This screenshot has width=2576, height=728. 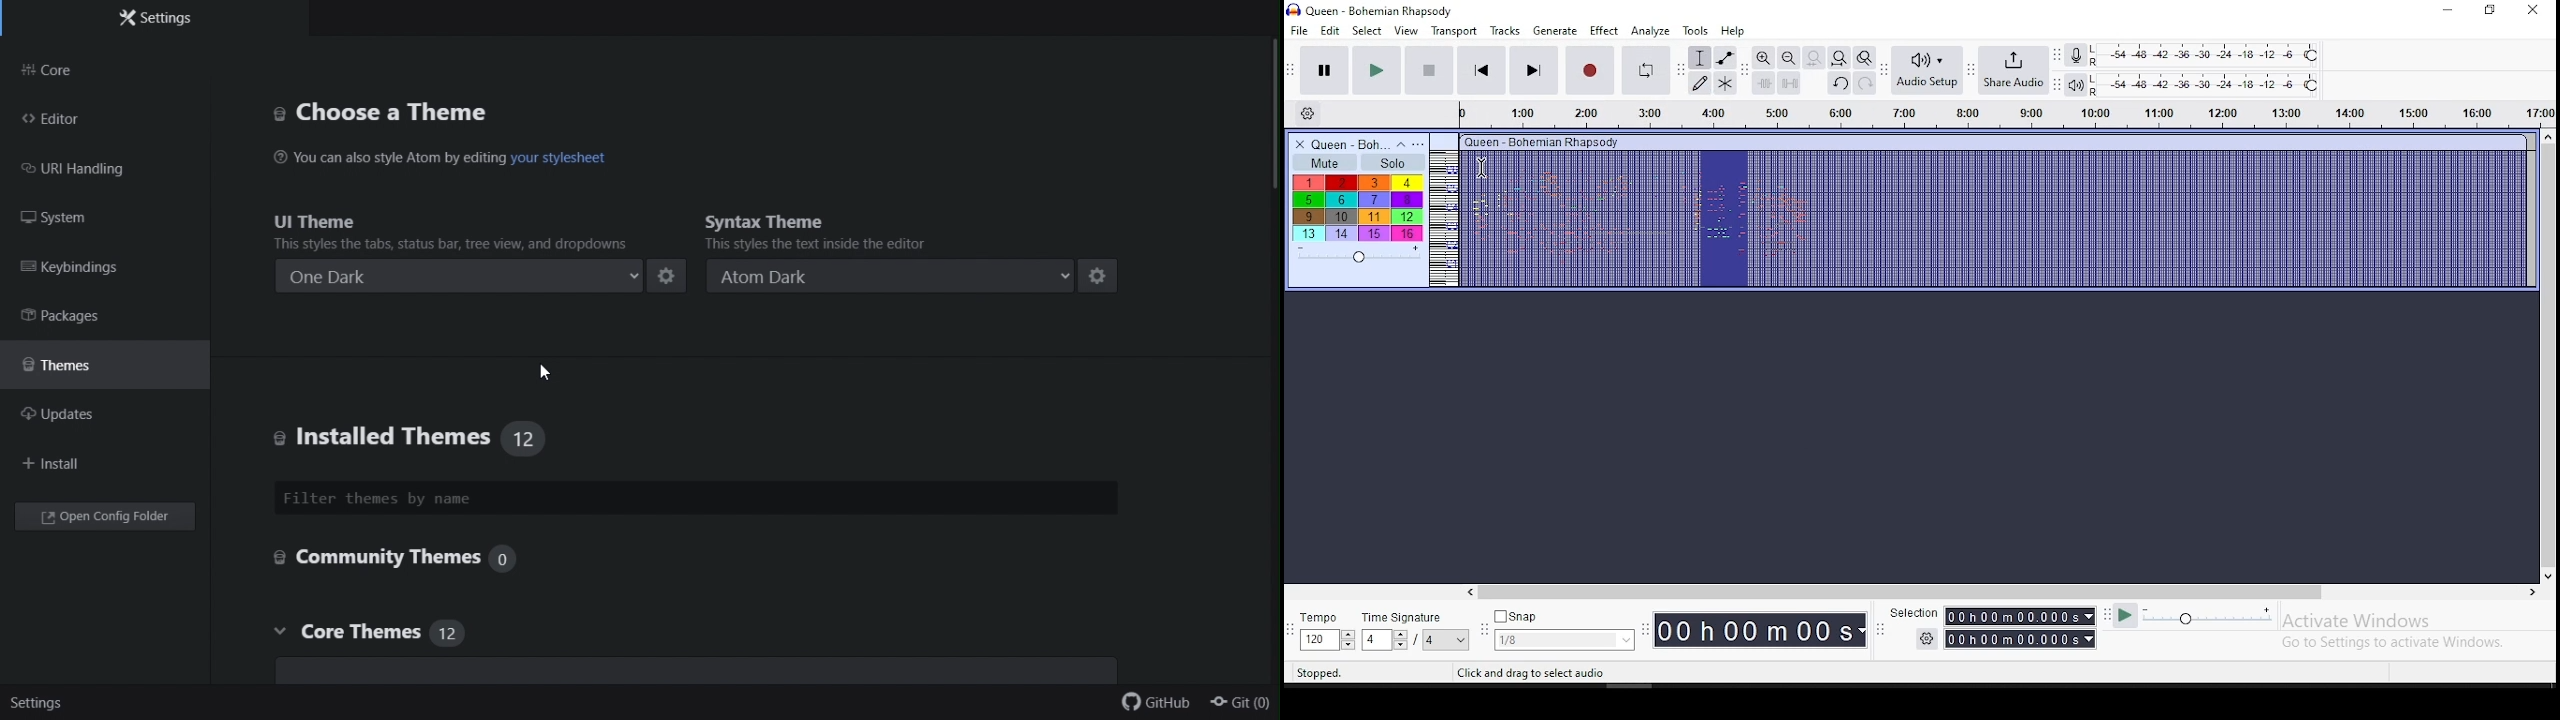 I want to click on icon, so click(x=1372, y=9).